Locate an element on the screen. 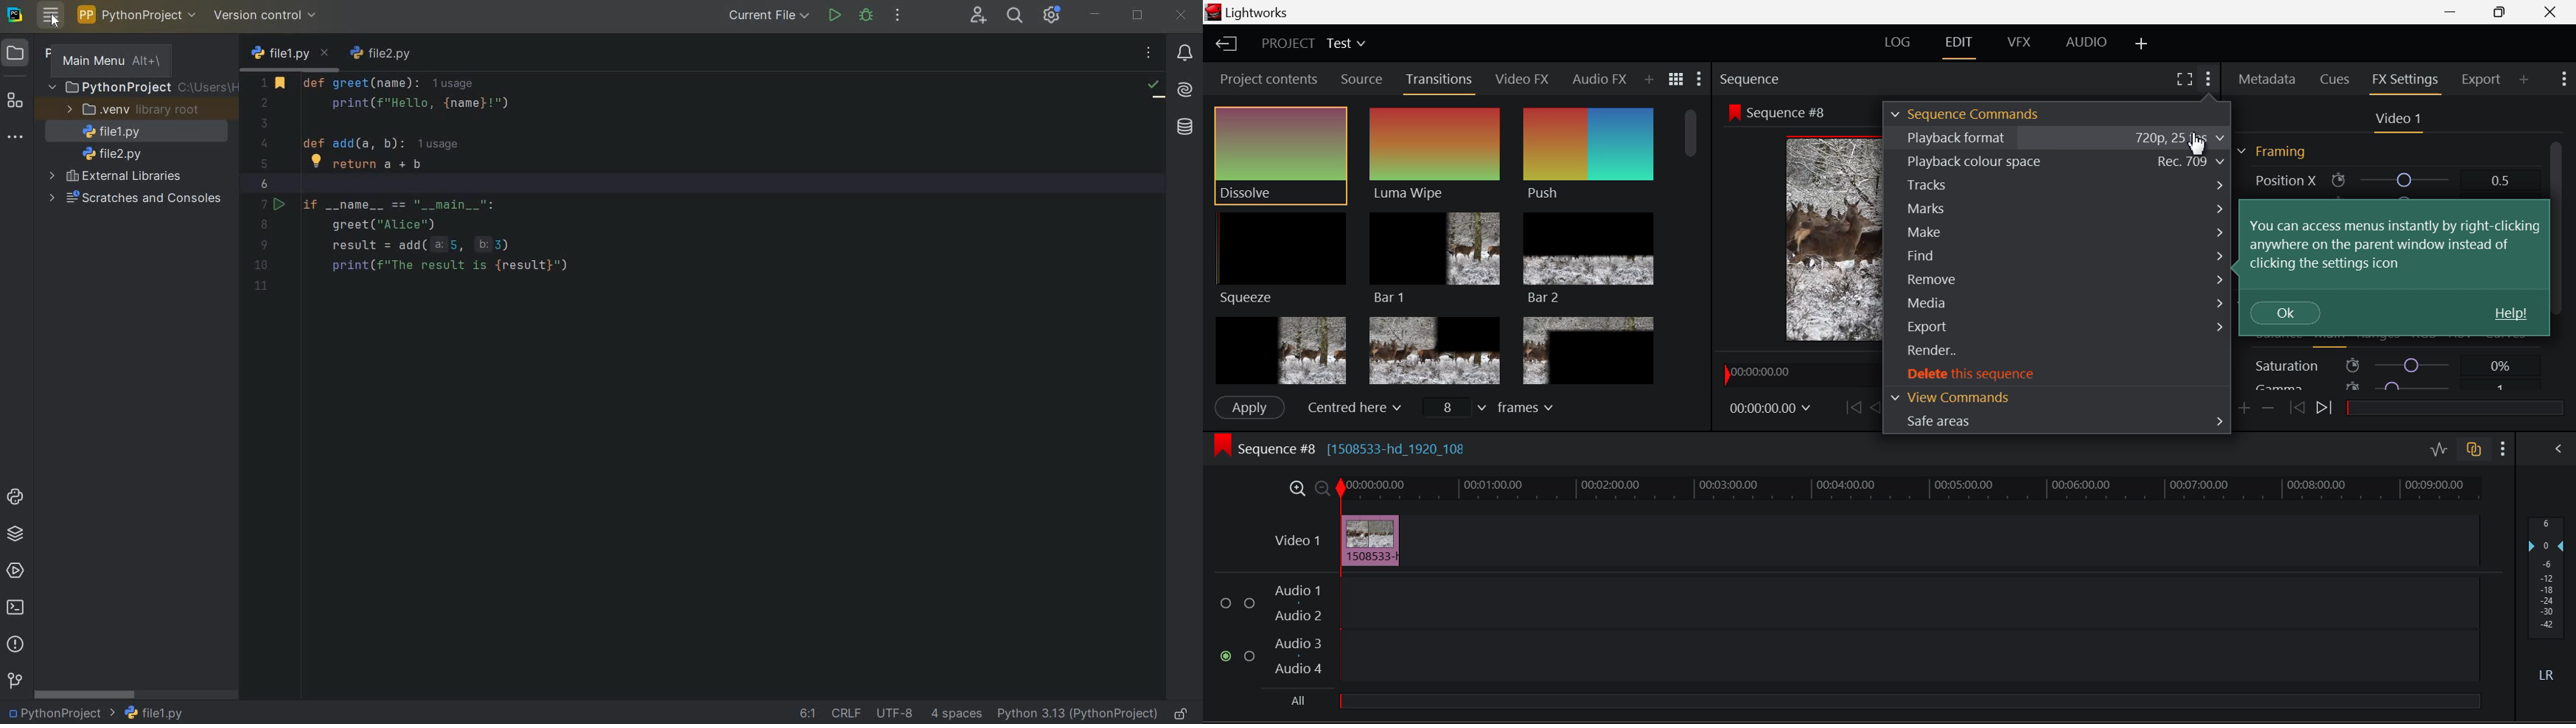 This screenshot has width=2576, height=728. Metadata is located at coordinates (2268, 79).